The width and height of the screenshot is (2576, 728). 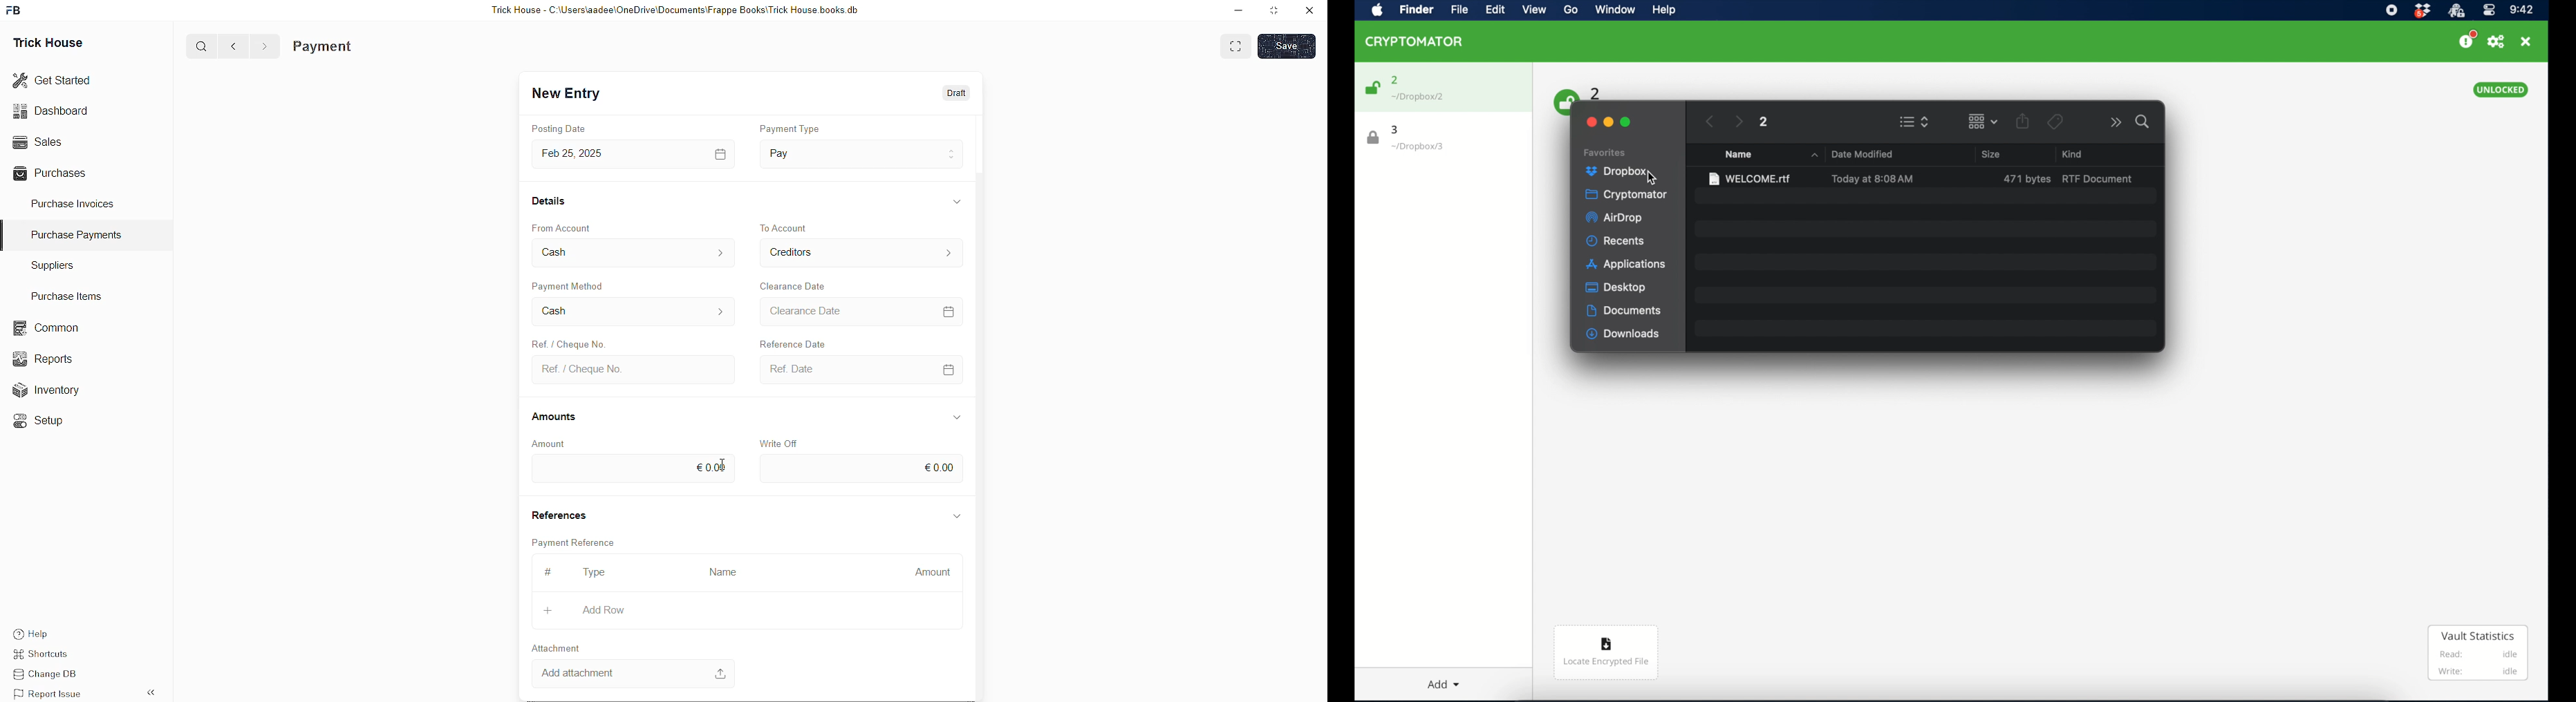 I want to click on help, so click(x=1663, y=10).